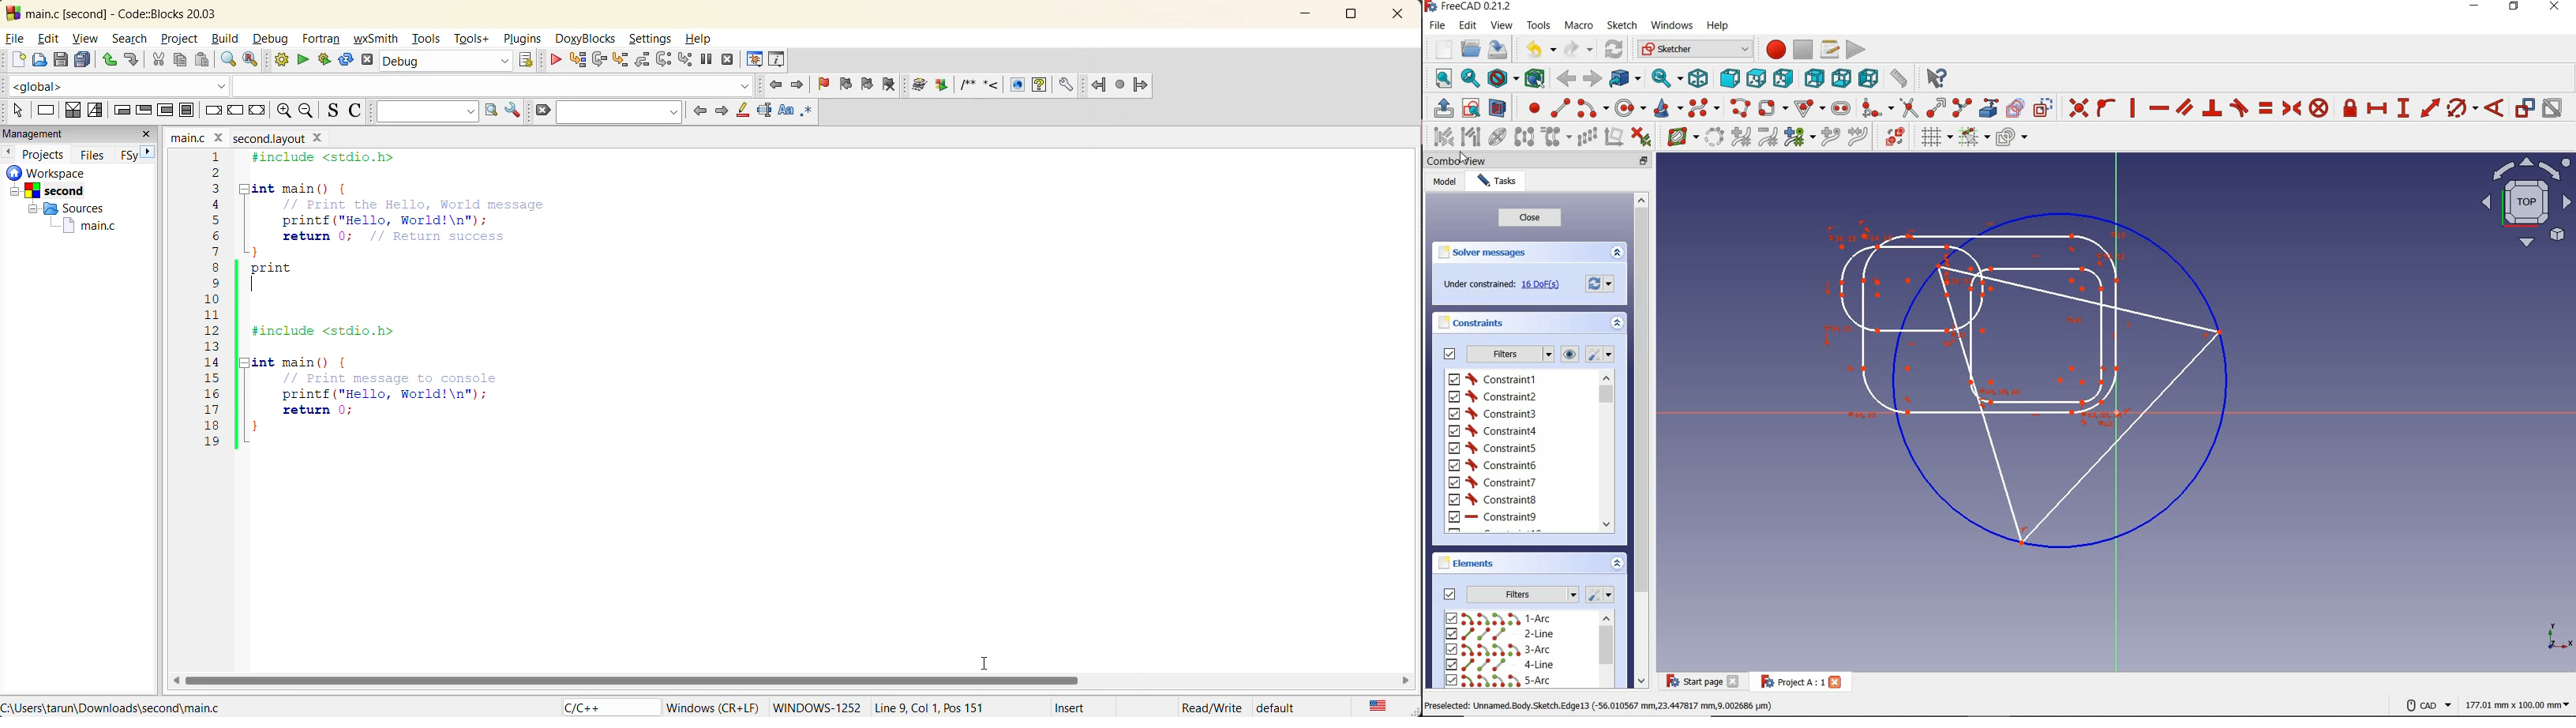 This screenshot has height=728, width=2576. What do you see at coordinates (1592, 108) in the screenshot?
I see `create arc` at bounding box center [1592, 108].